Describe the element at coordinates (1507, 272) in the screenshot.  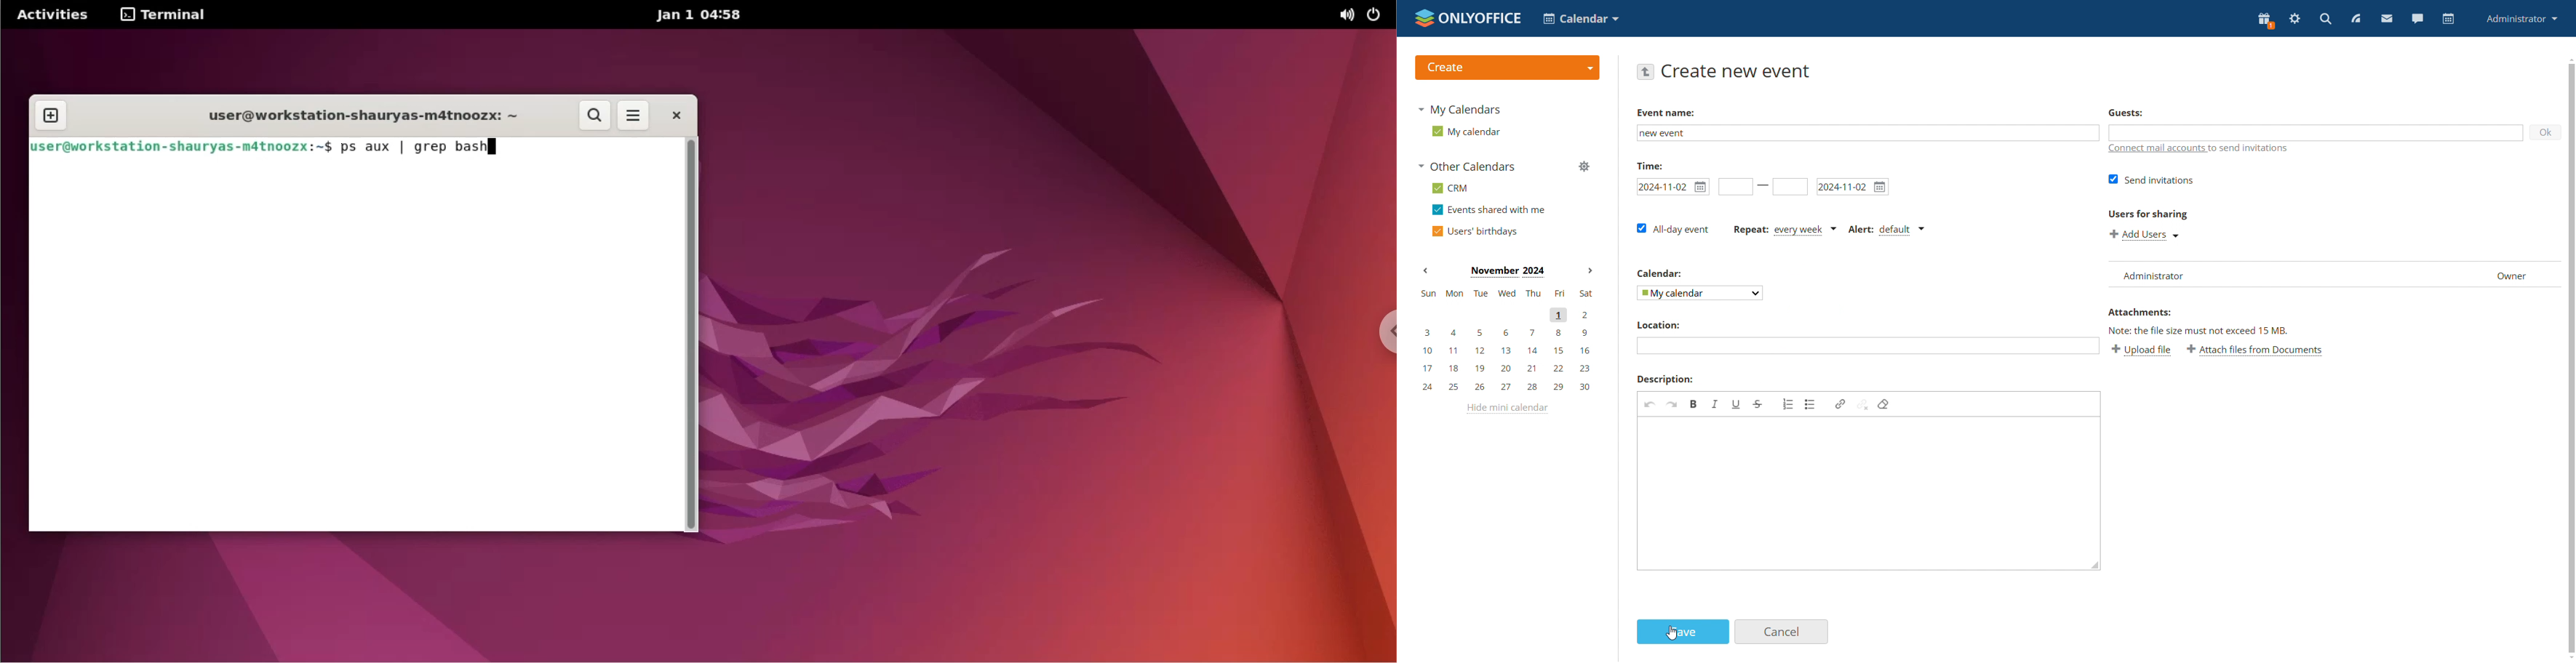
I see `Month on display` at that location.